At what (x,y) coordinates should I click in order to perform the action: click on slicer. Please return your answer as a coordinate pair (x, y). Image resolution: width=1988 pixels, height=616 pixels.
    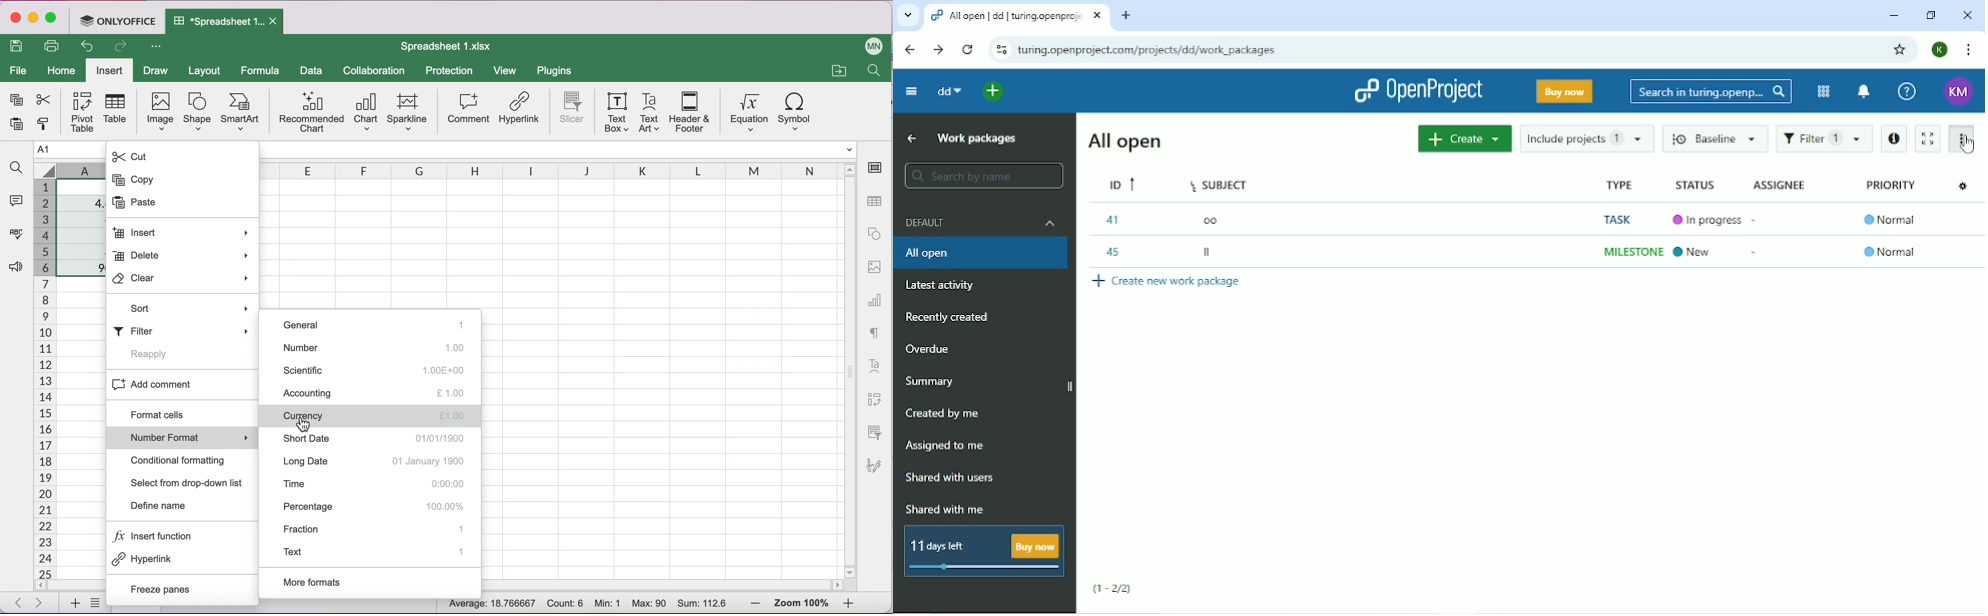
    Looking at the image, I should click on (874, 435).